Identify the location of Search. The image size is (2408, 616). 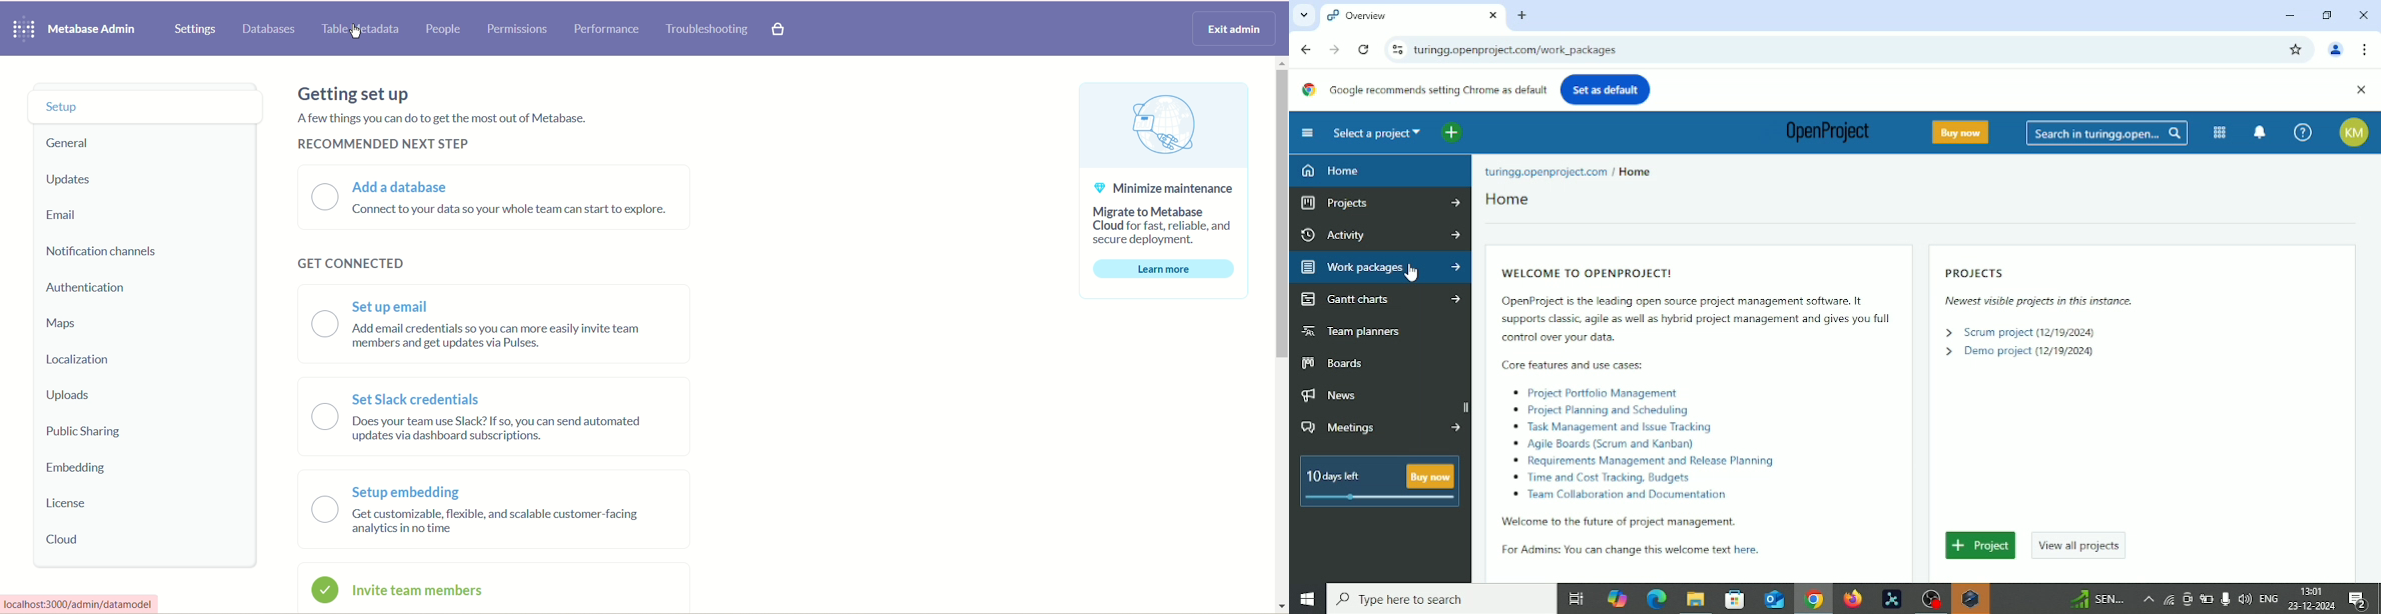
(2107, 134).